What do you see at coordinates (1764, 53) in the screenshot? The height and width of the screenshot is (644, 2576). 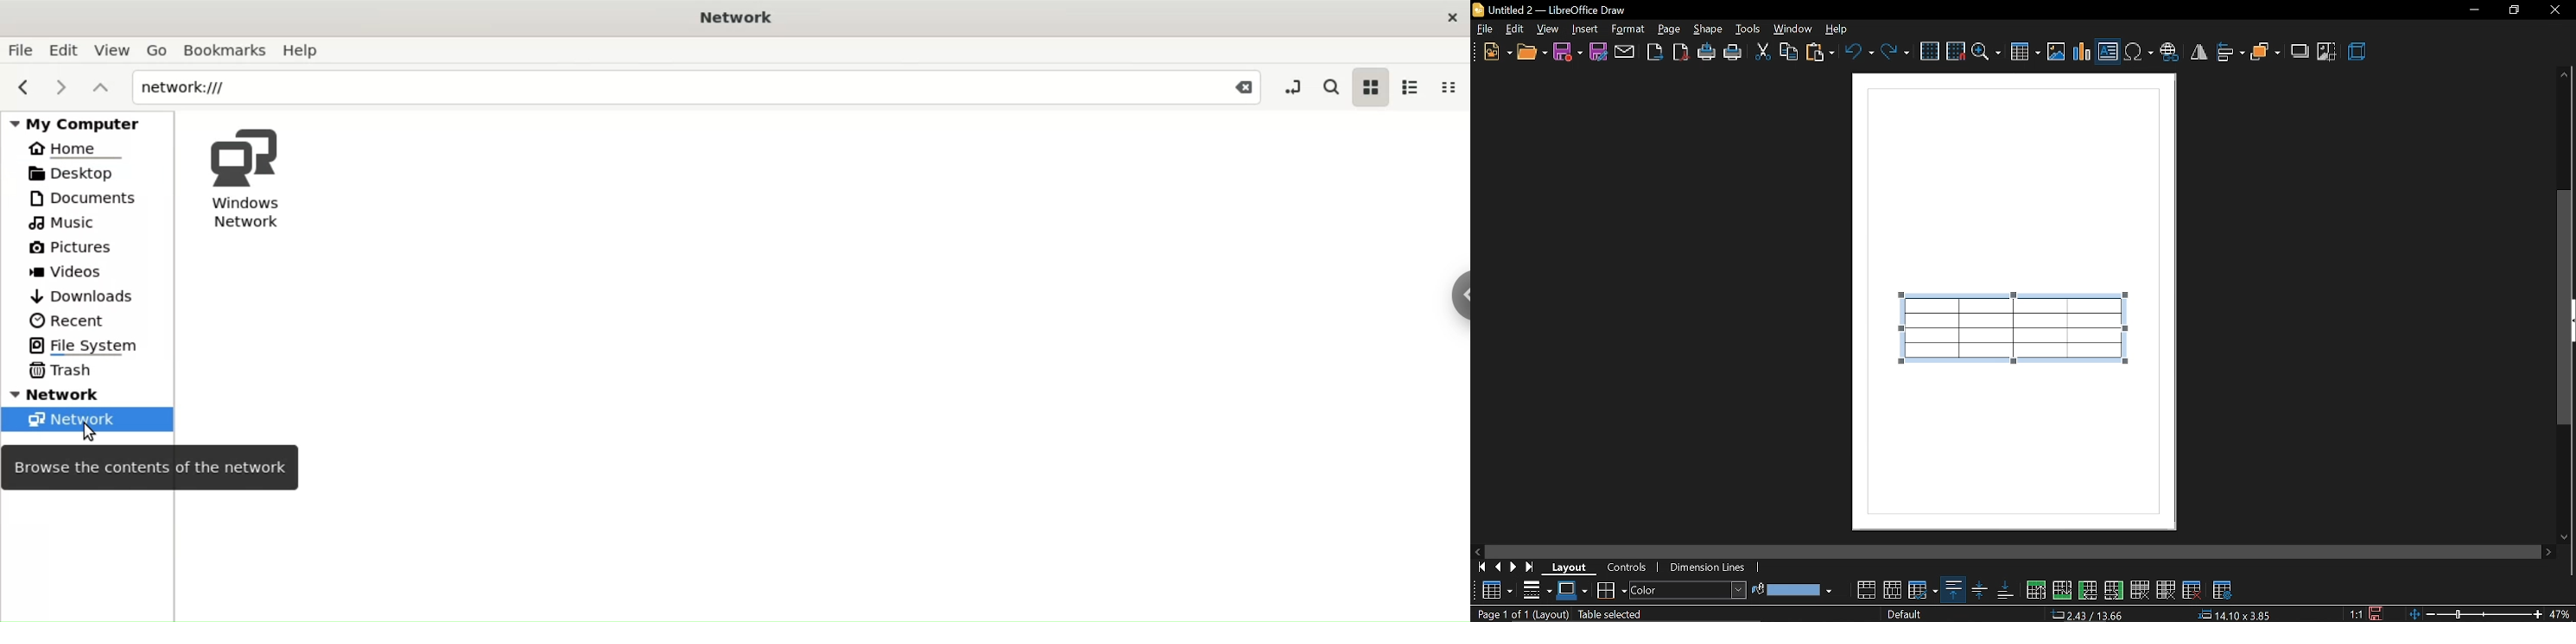 I see `cut ` at bounding box center [1764, 53].